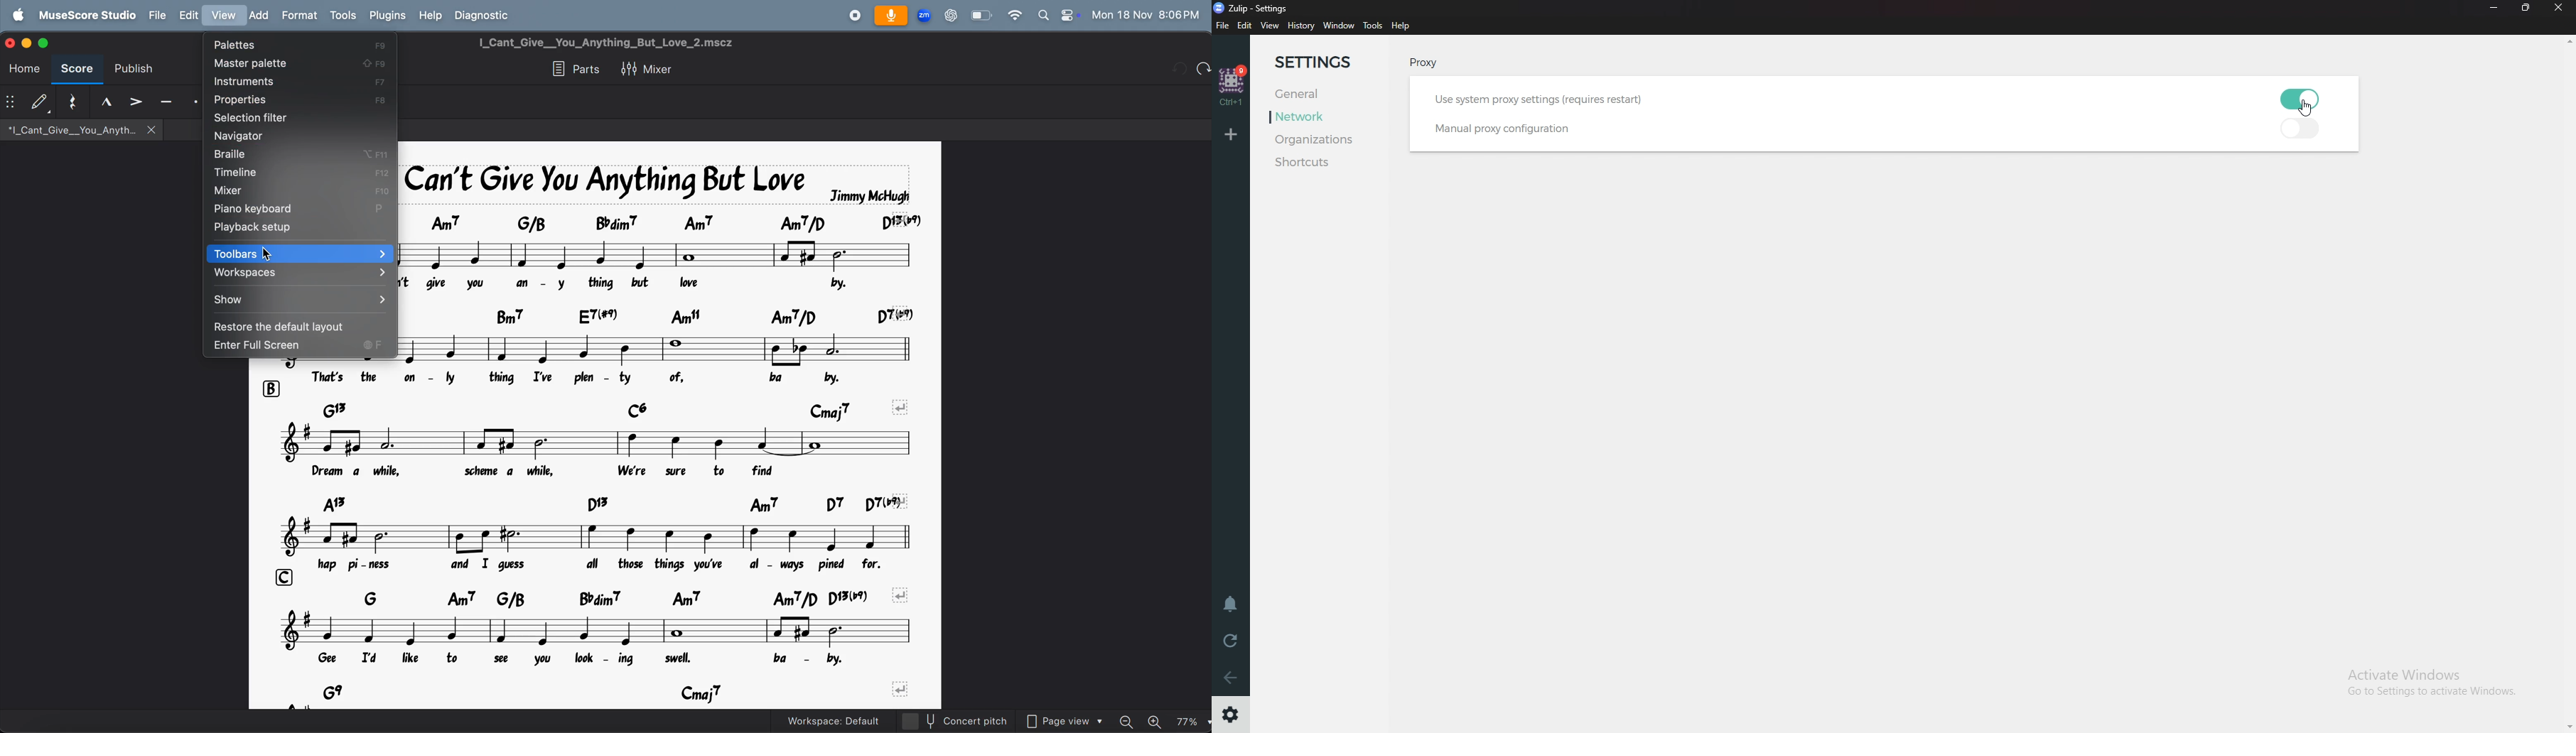 This screenshot has width=2576, height=756. Describe the element at coordinates (1436, 63) in the screenshot. I see `Proxy` at that location.